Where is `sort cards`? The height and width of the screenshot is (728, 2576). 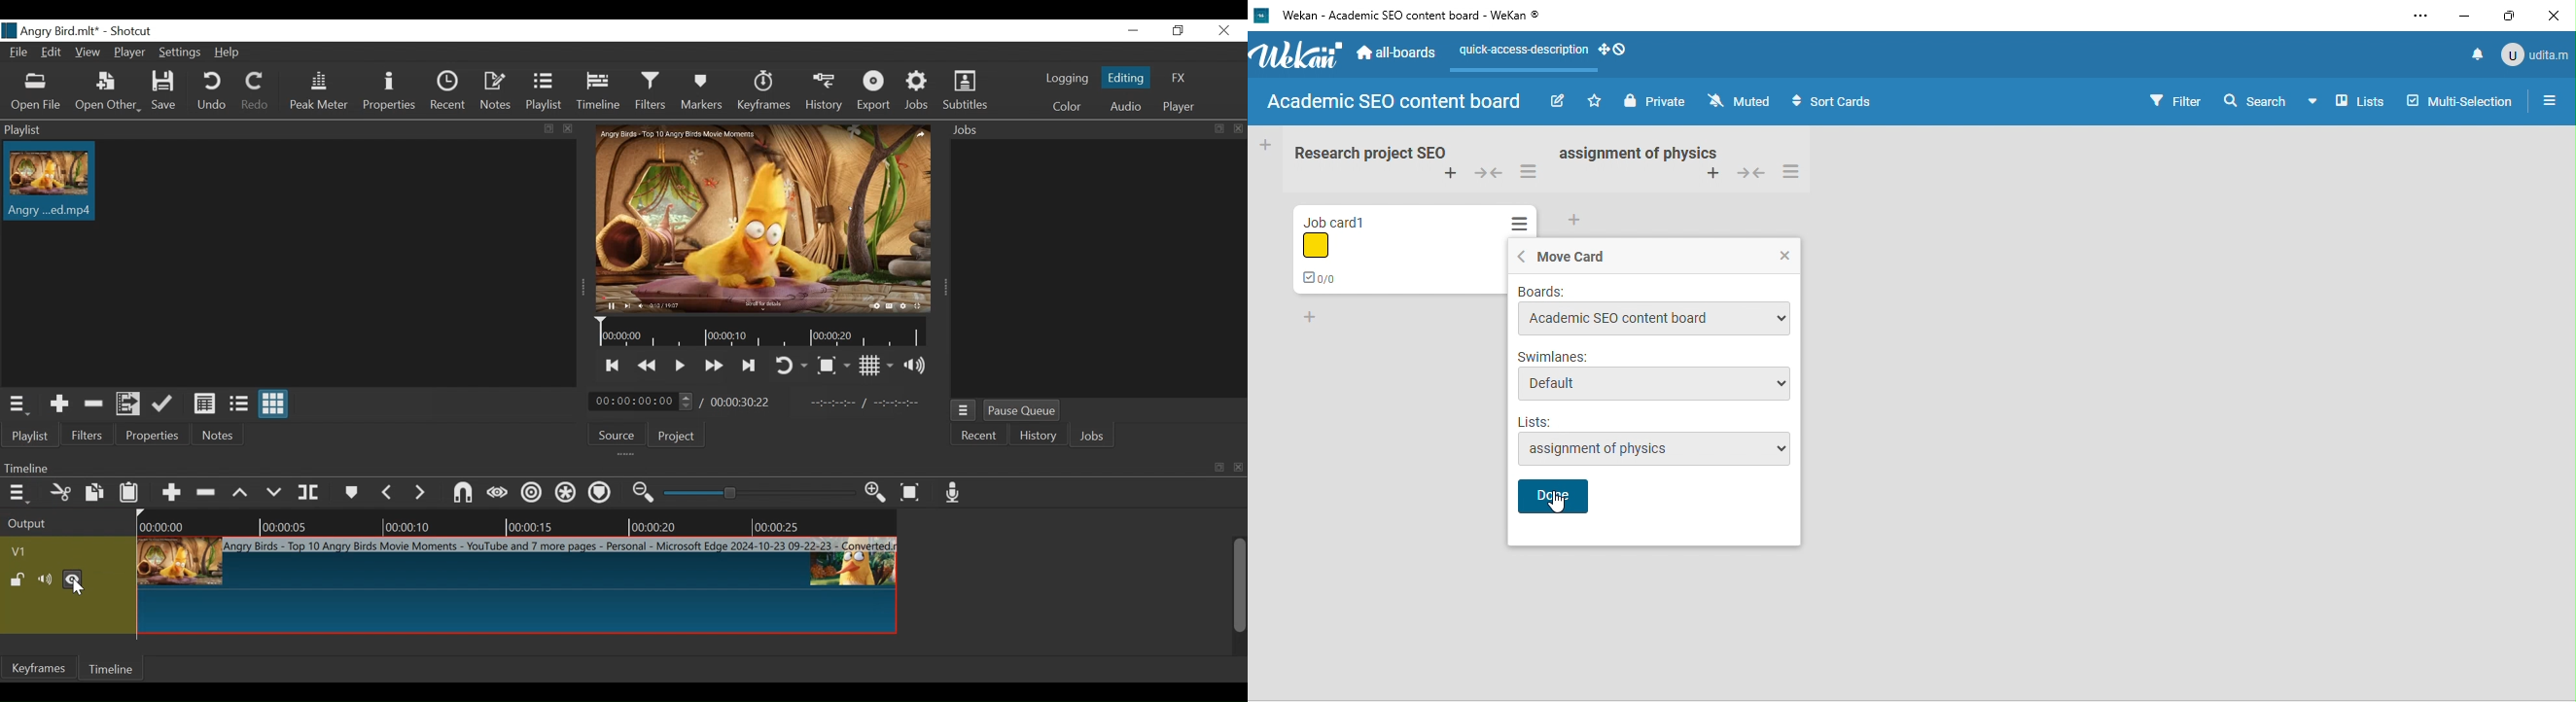 sort cards is located at coordinates (1860, 102).